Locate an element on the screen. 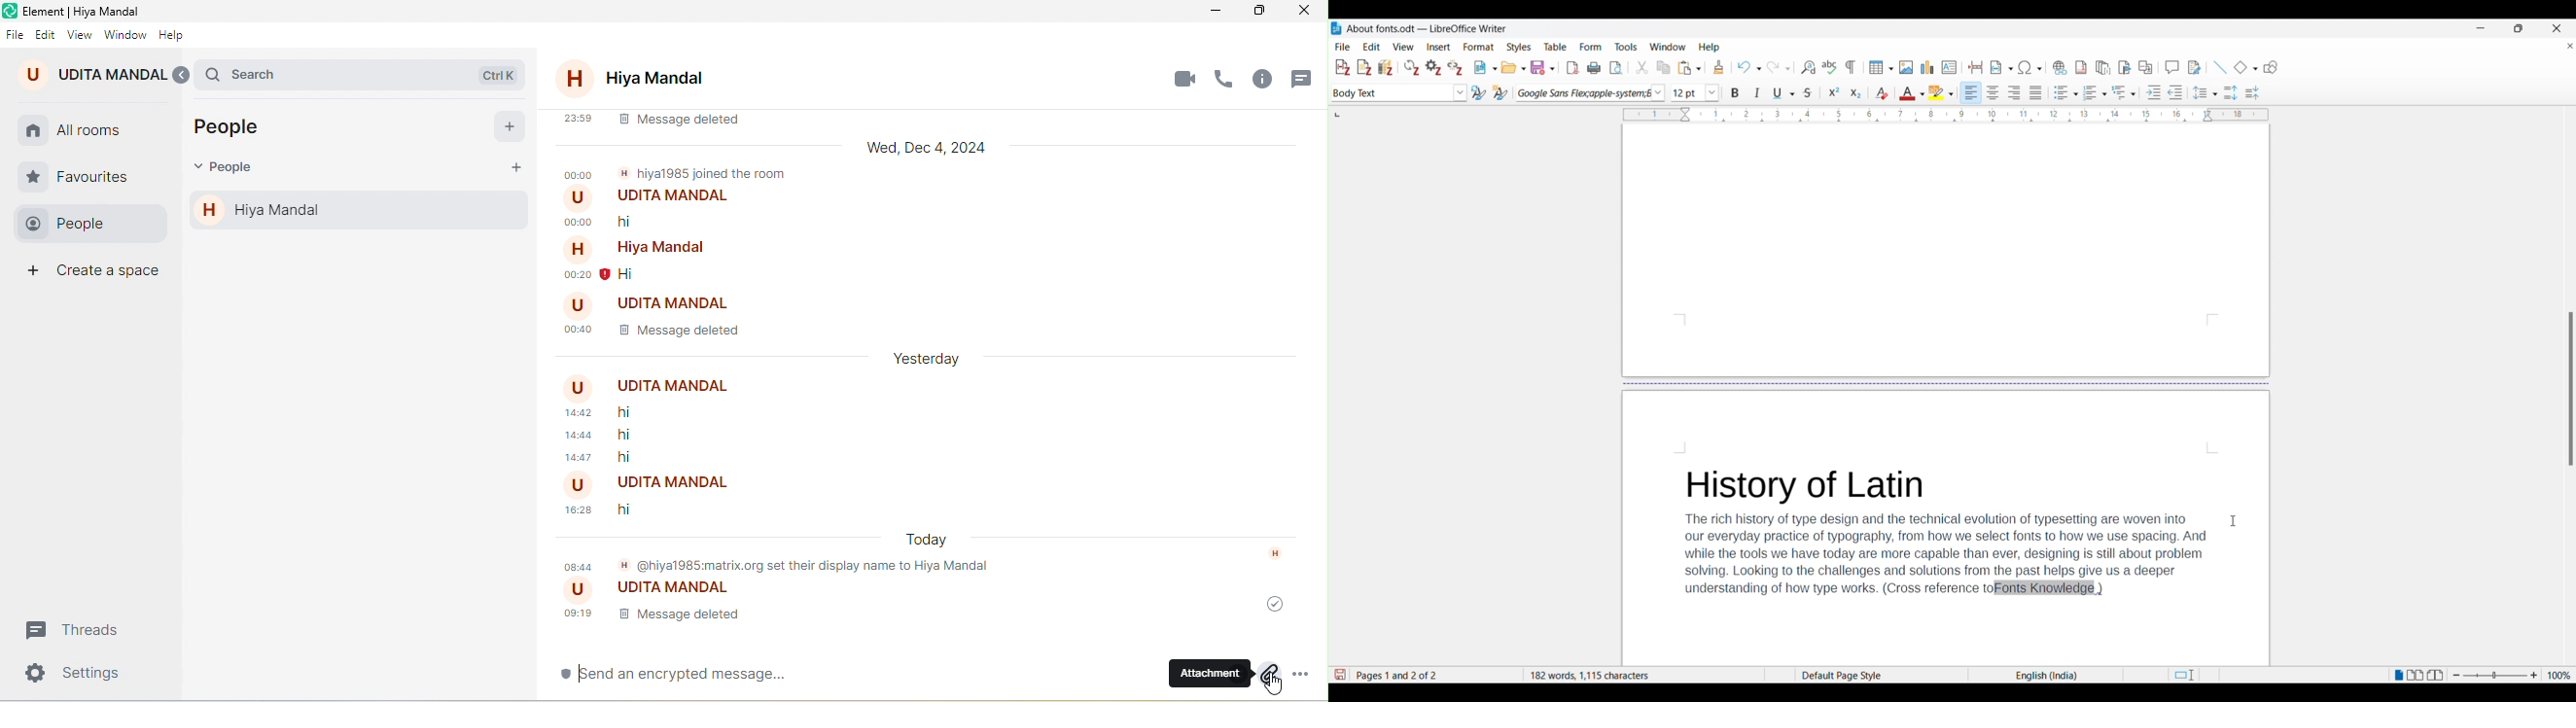  Align right is located at coordinates (2014, 92).